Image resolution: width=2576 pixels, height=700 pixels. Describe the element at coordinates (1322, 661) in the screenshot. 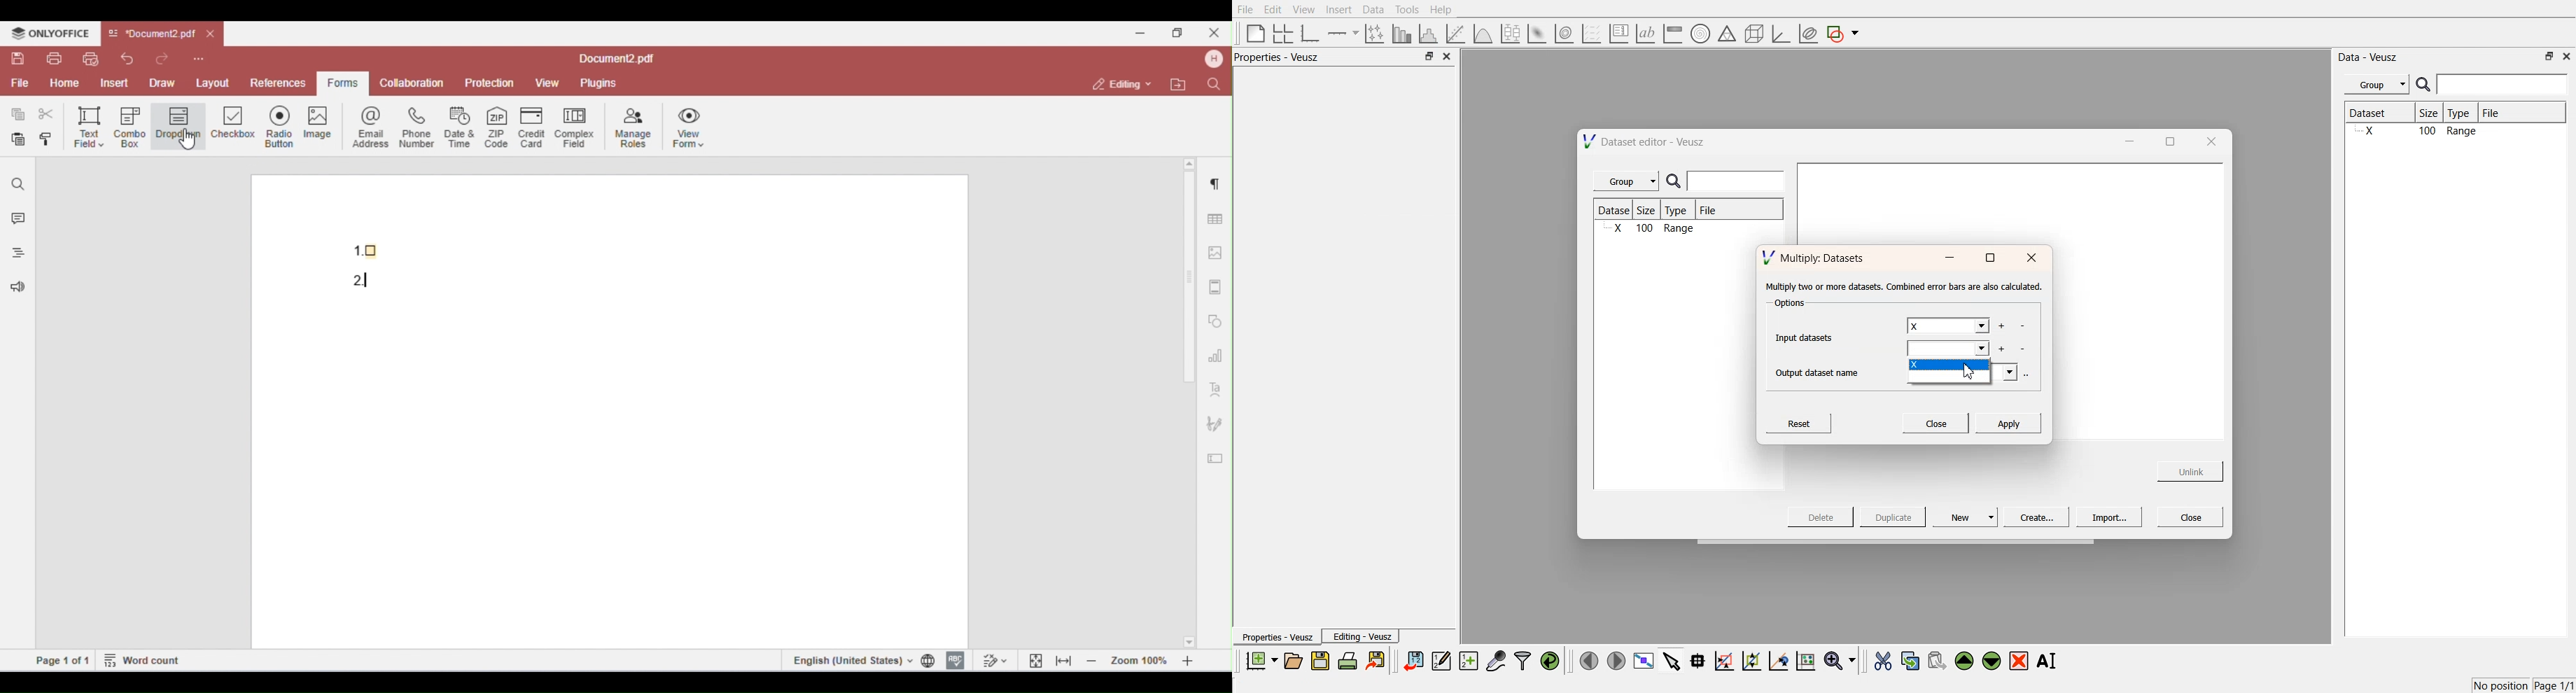

I see `save` at that location.